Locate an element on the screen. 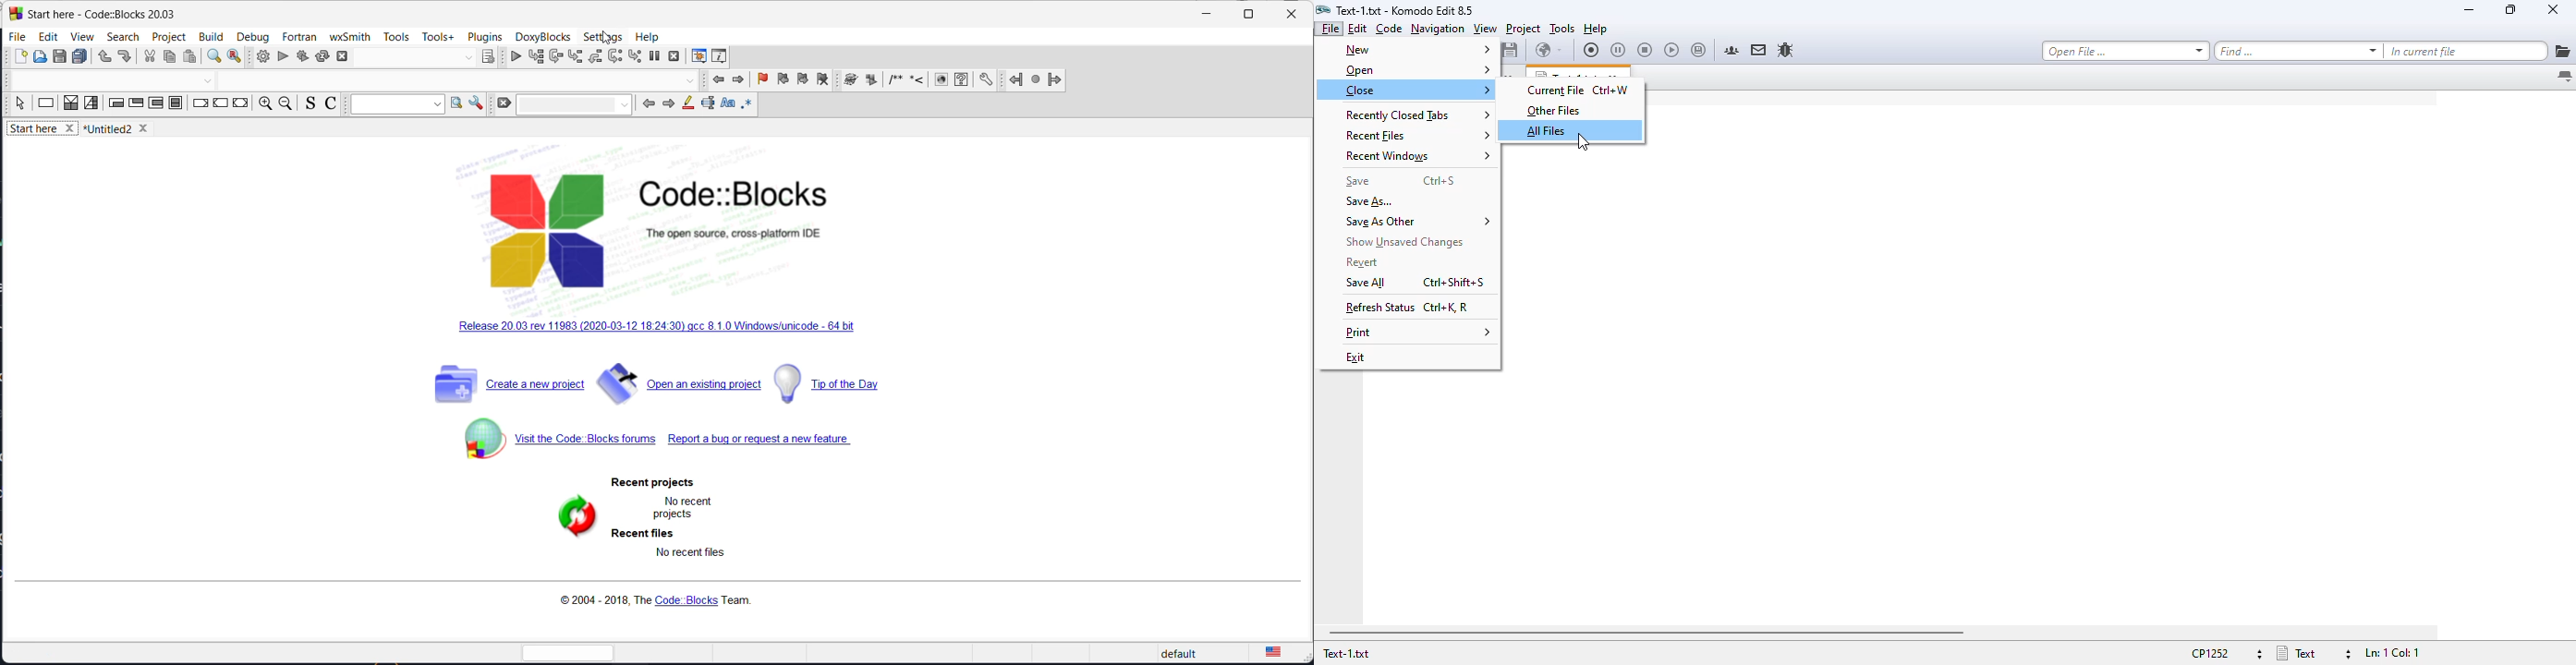 The width and height of the screenshot is (2576, 672). untitled 2 is located at coordinates (122, 129).